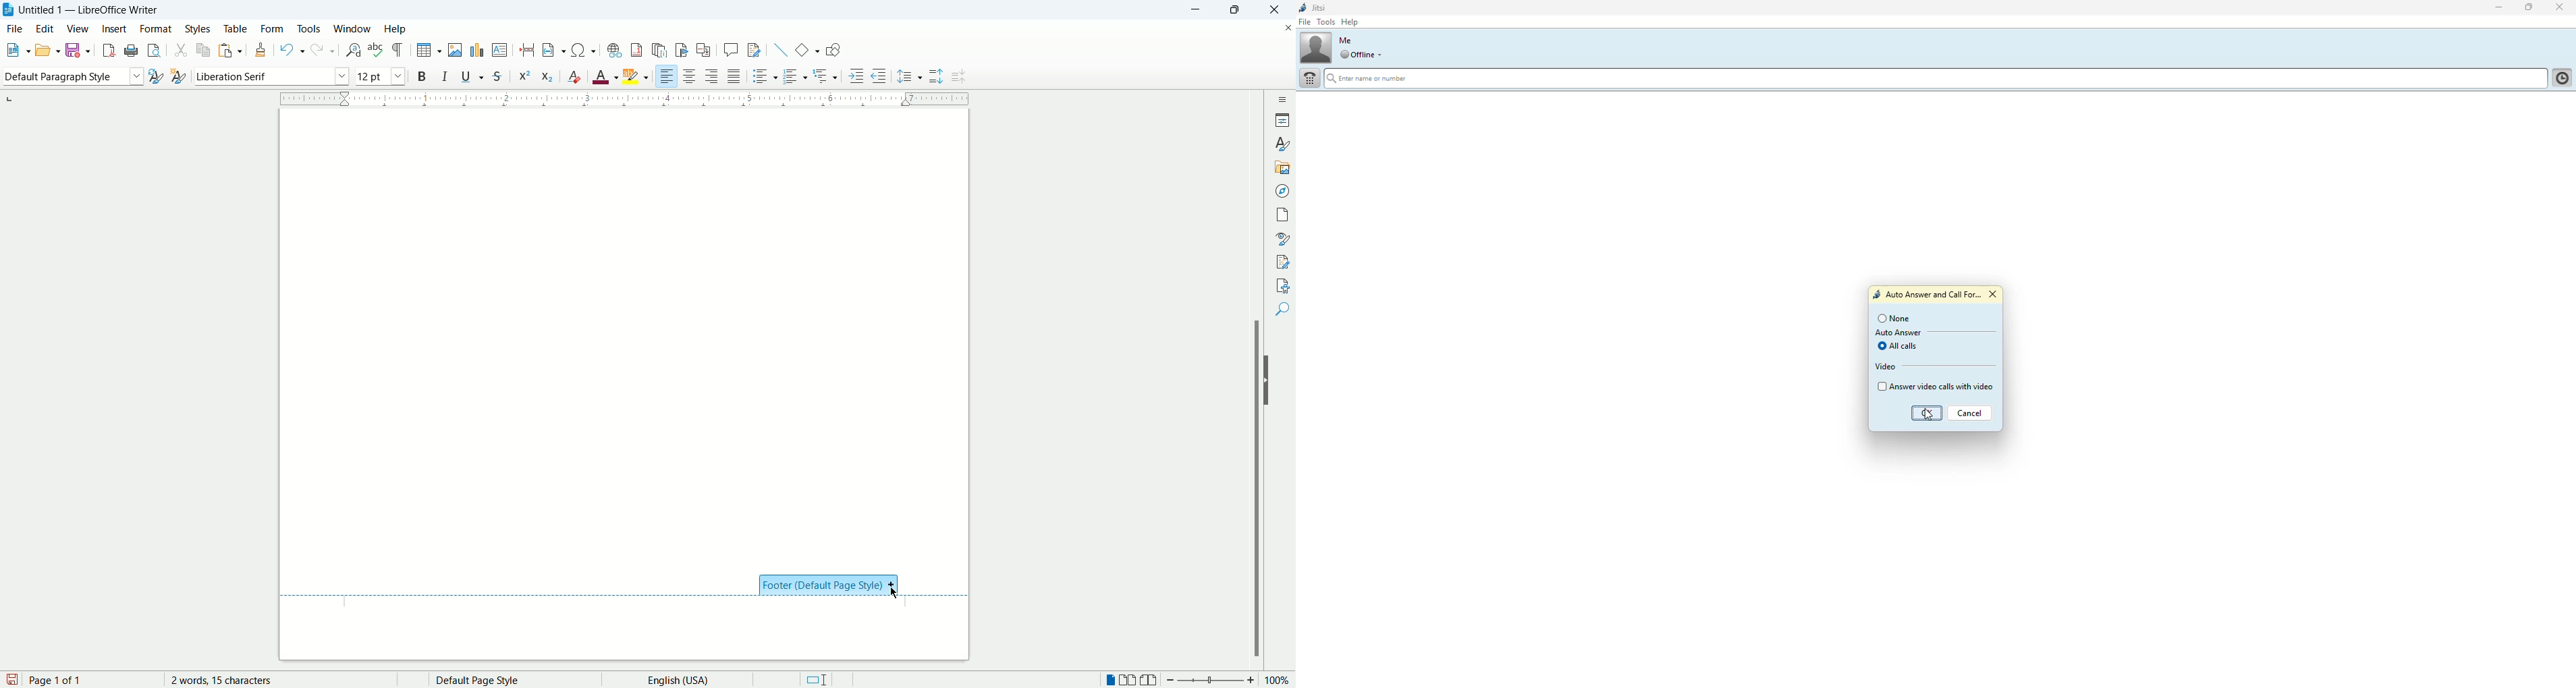  Describe the element at coordinates (445, 76) in the screenshot. I see `italic` at that location.